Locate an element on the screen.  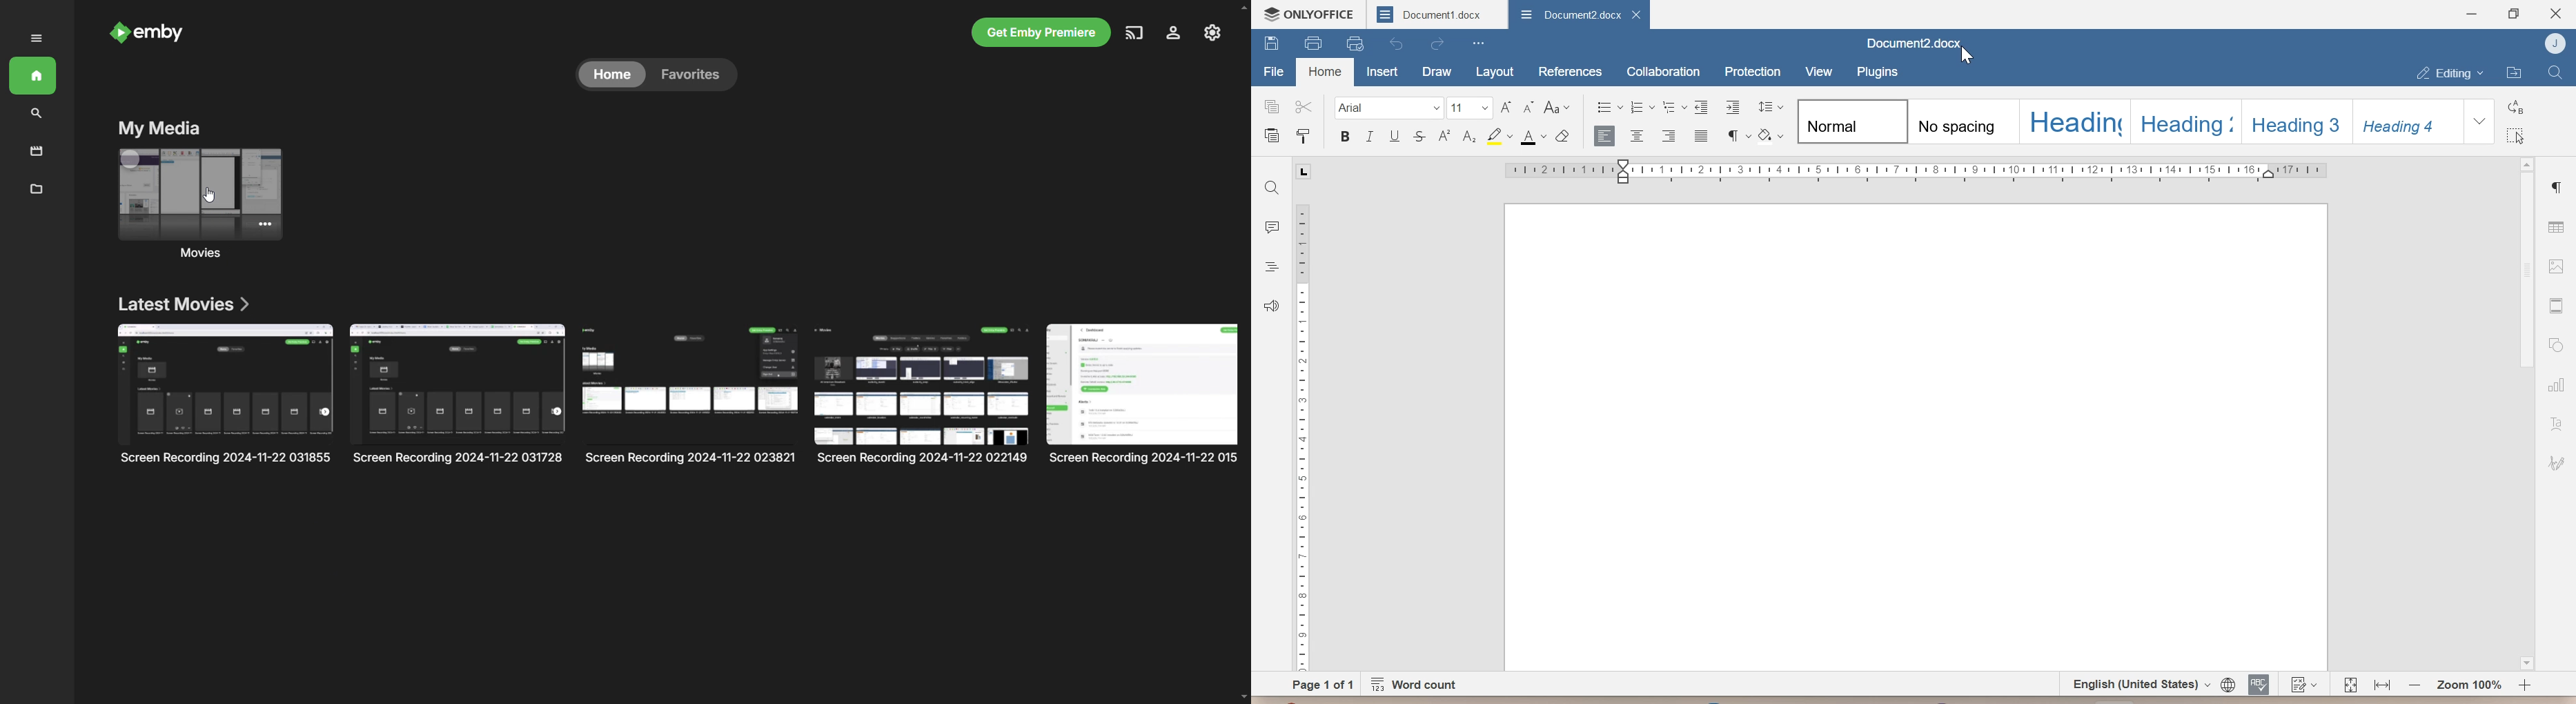
Set text language is located at coordinates (2136, 683).